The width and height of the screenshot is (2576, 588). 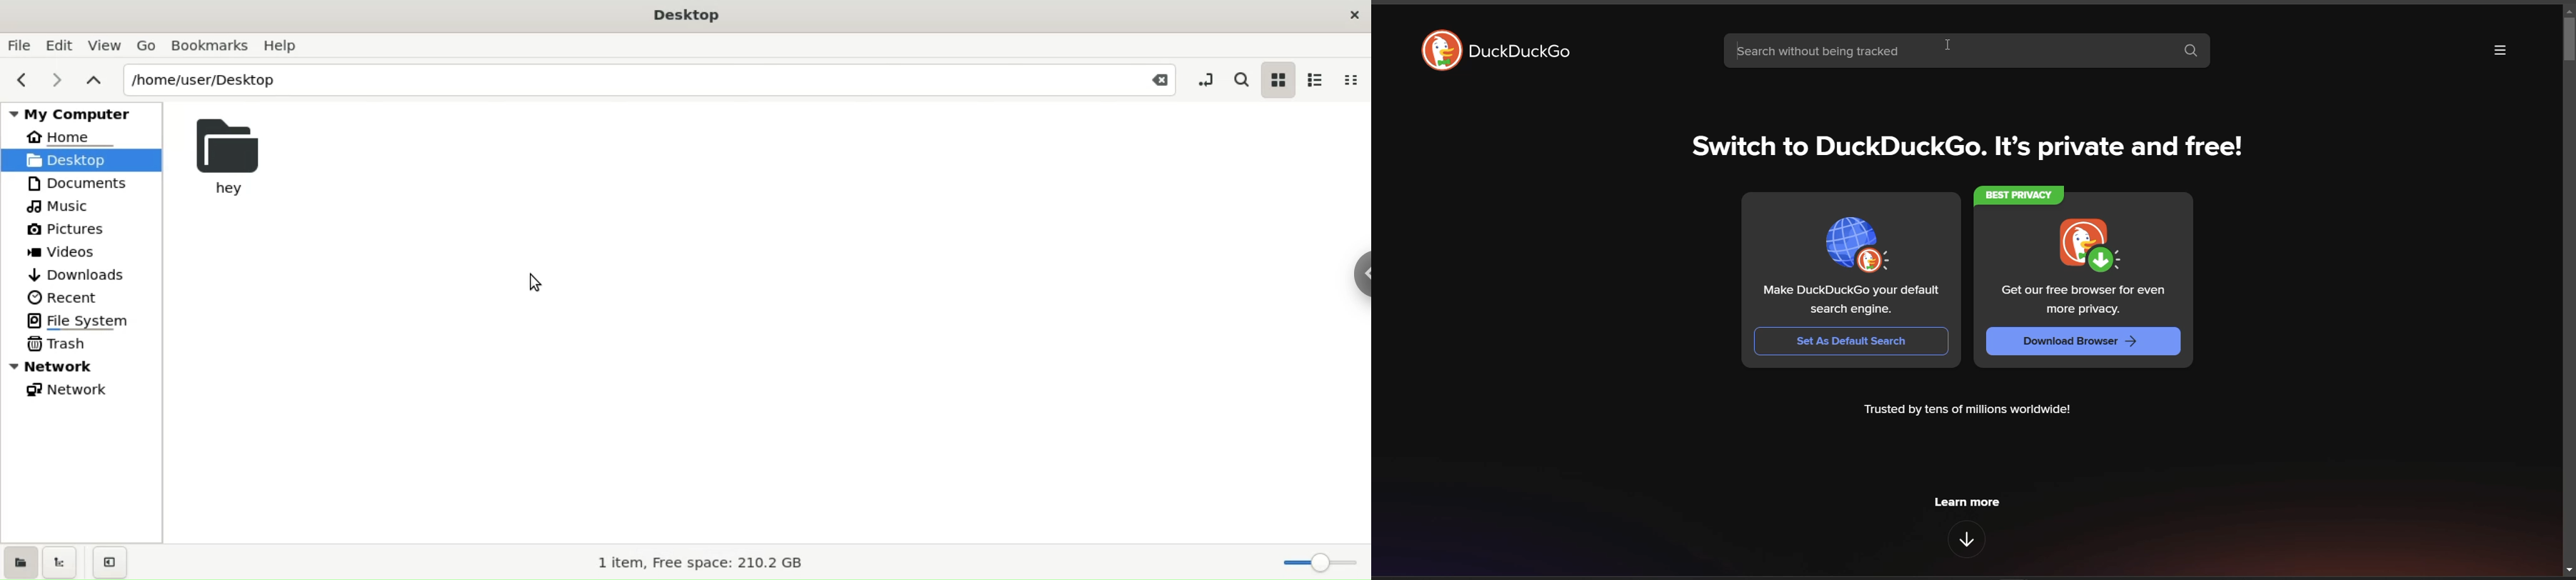 I want to click on search button, so click(x=2191, y=50).